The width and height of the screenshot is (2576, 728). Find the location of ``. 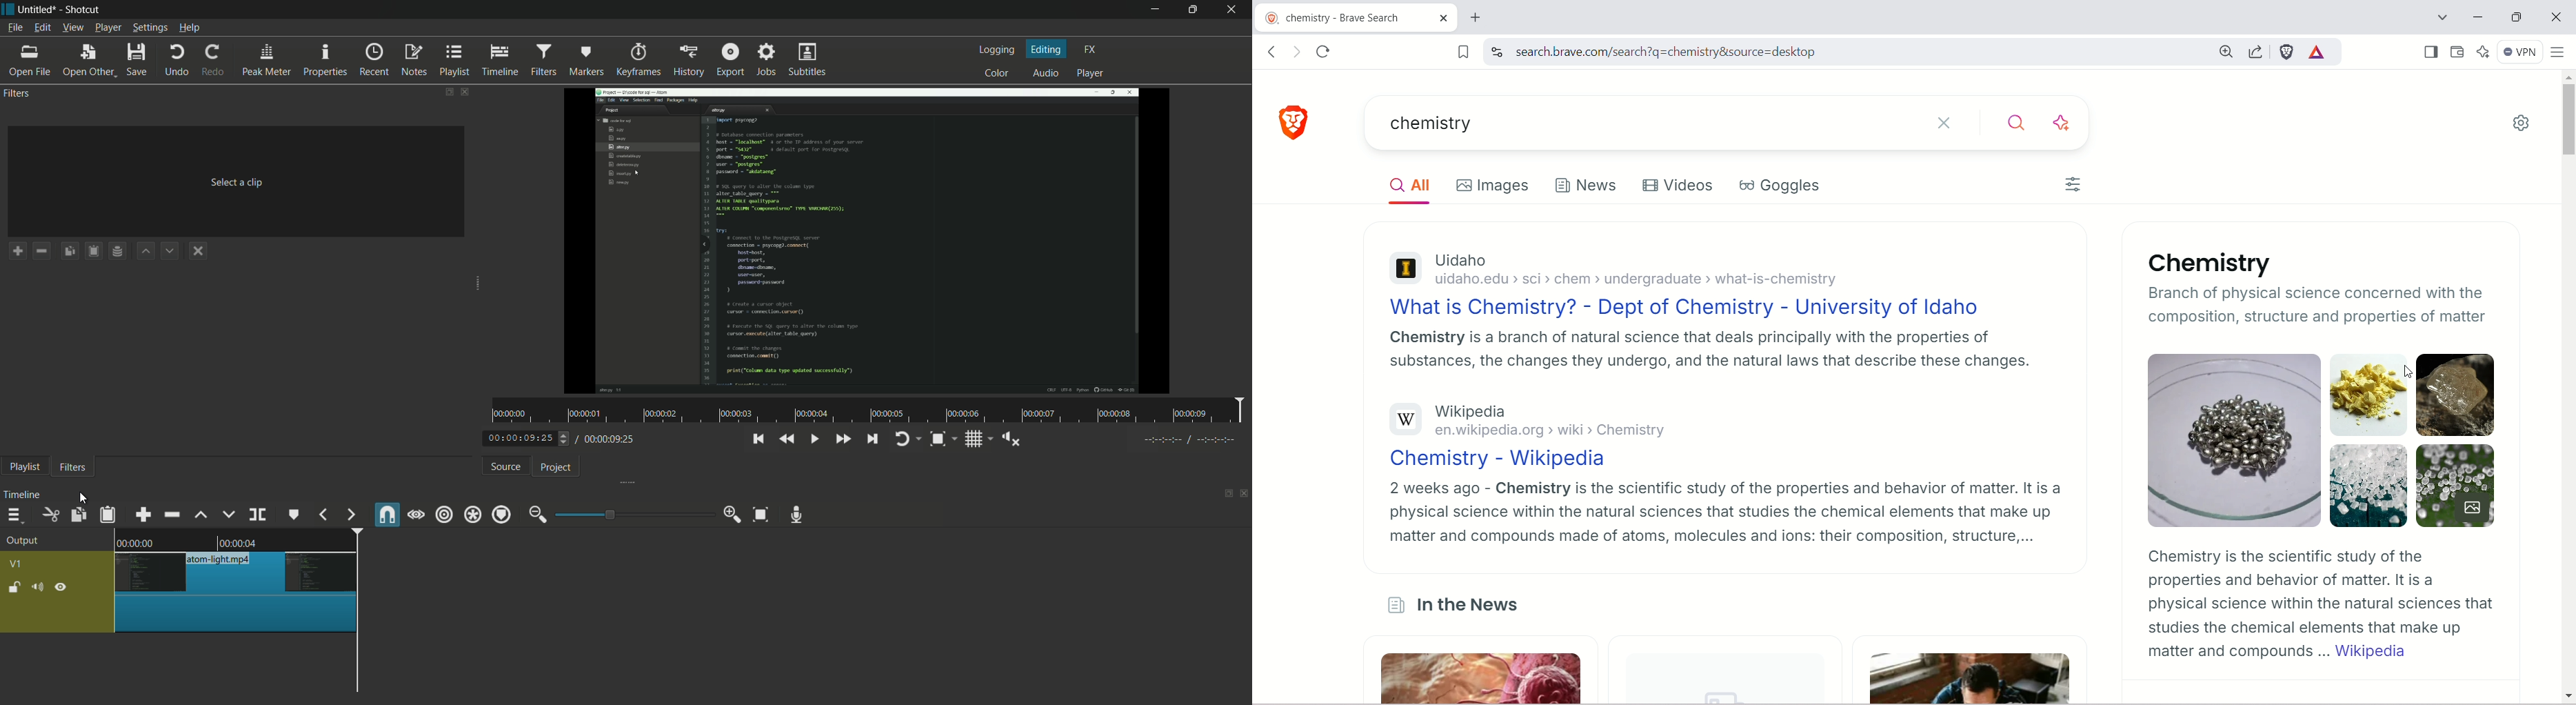

 is located at coordinates (236, 183).